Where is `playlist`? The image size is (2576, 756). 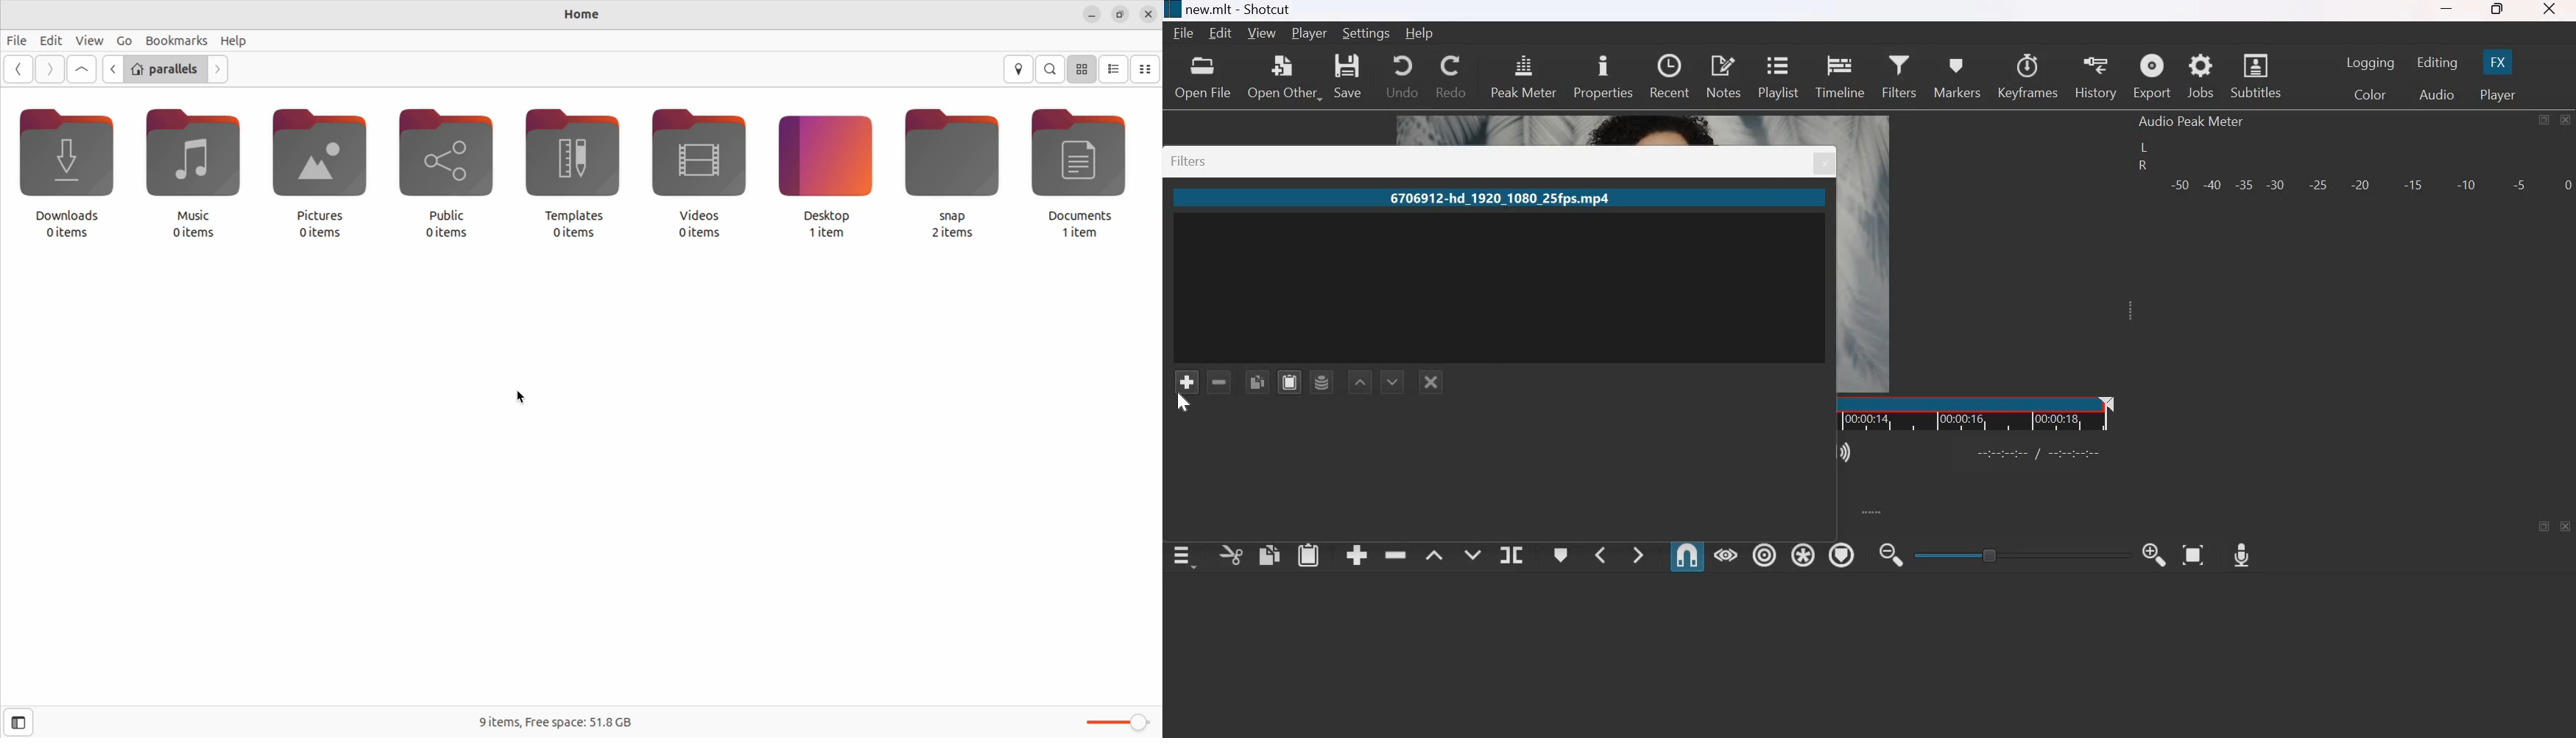 playlist is located at coordinates (1777, 74).